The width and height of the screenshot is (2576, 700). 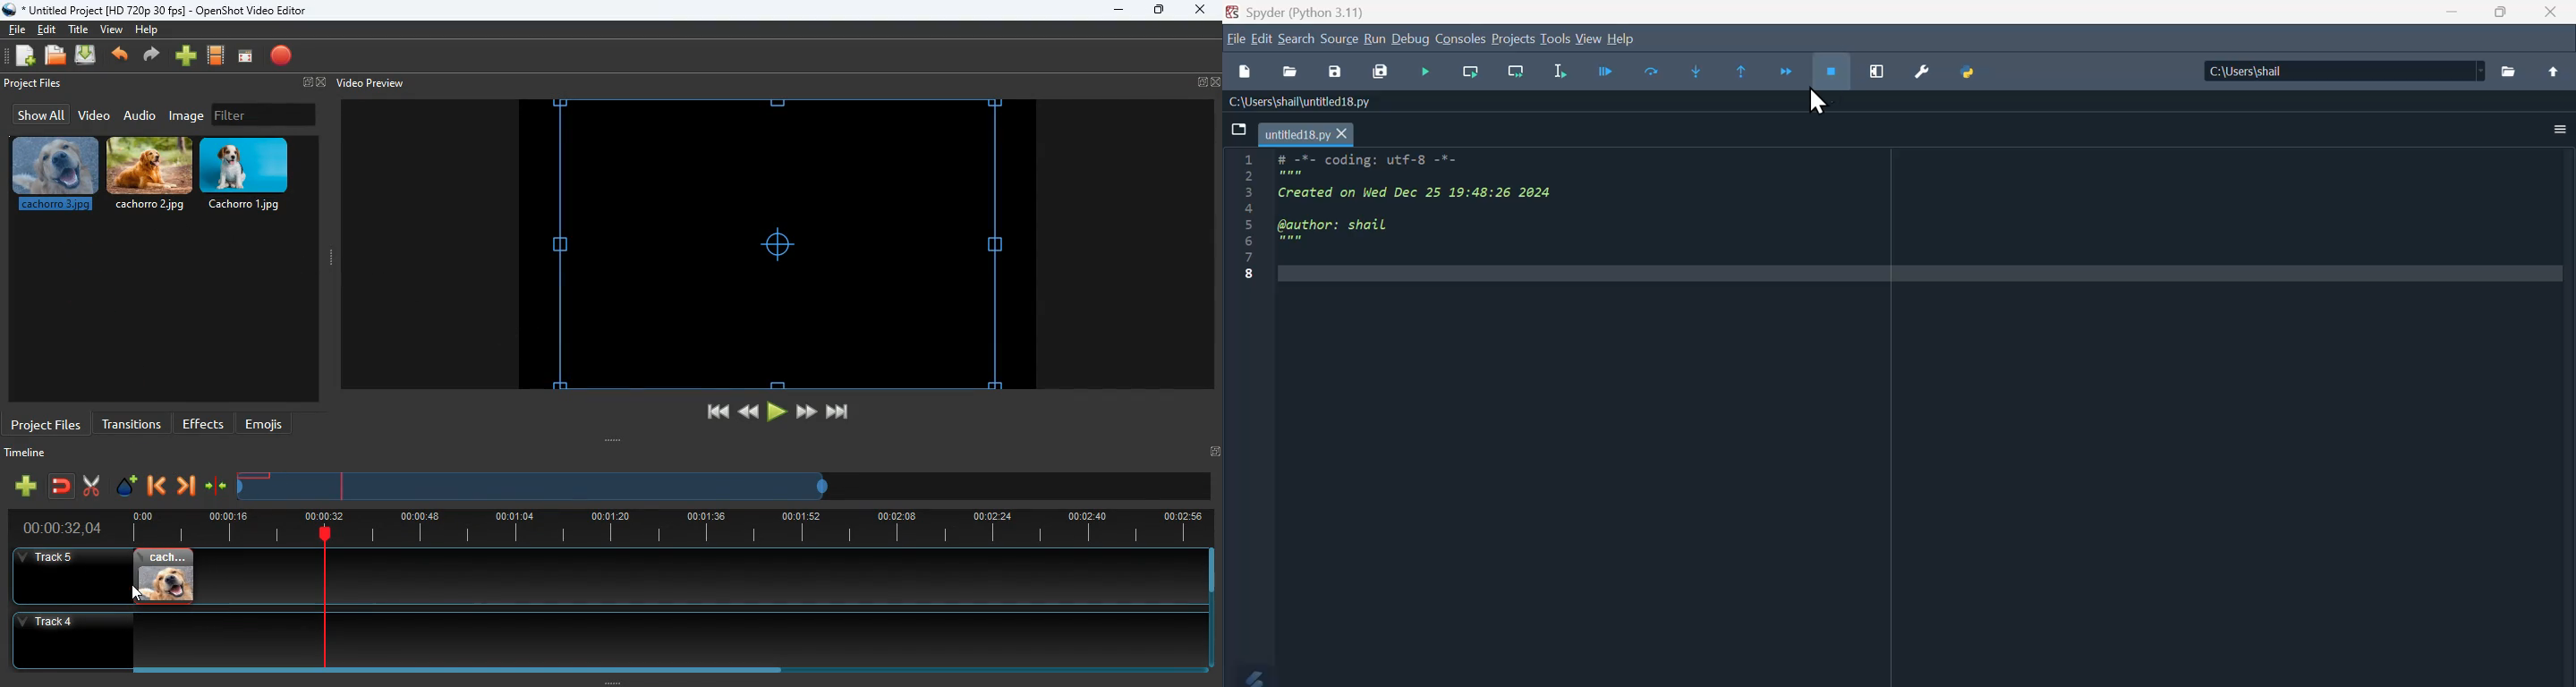 I want to click on beggining, so click(x=710, y=412).